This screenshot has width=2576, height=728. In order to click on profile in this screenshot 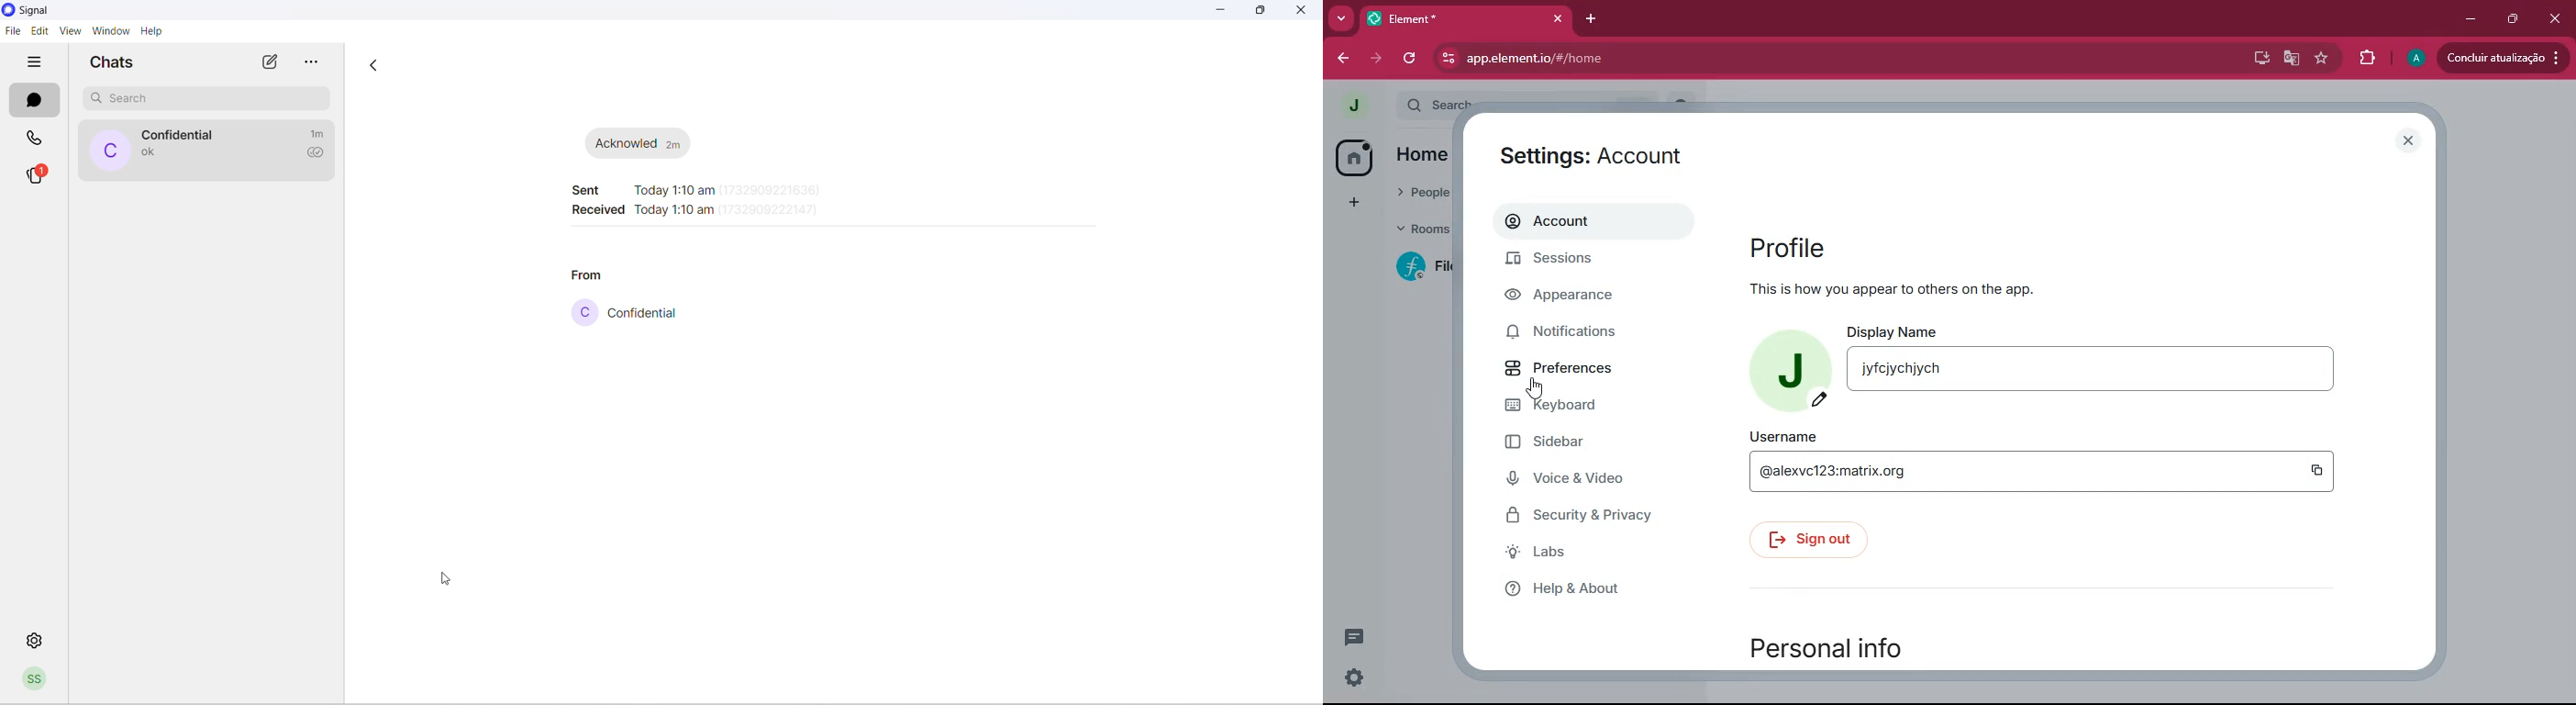, I will do `click(1792, 244)`.